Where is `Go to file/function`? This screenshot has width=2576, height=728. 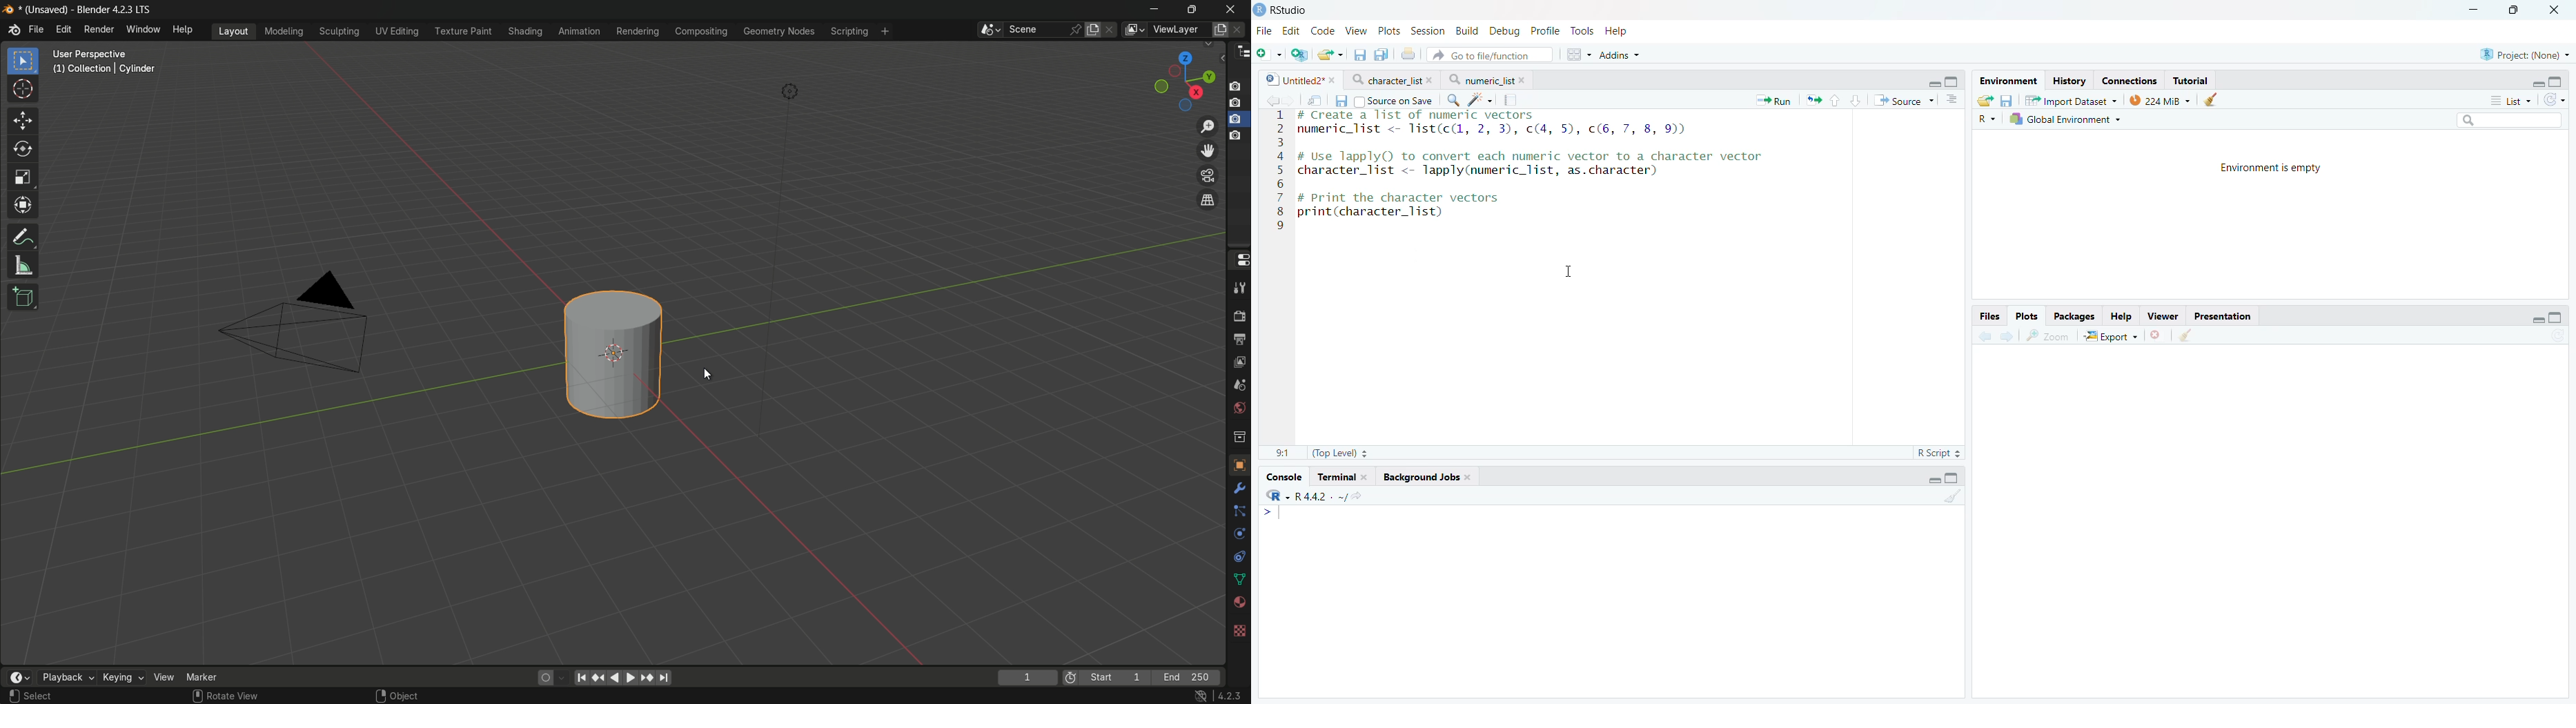
Go to file/function is located at coordinates (1490, 55).